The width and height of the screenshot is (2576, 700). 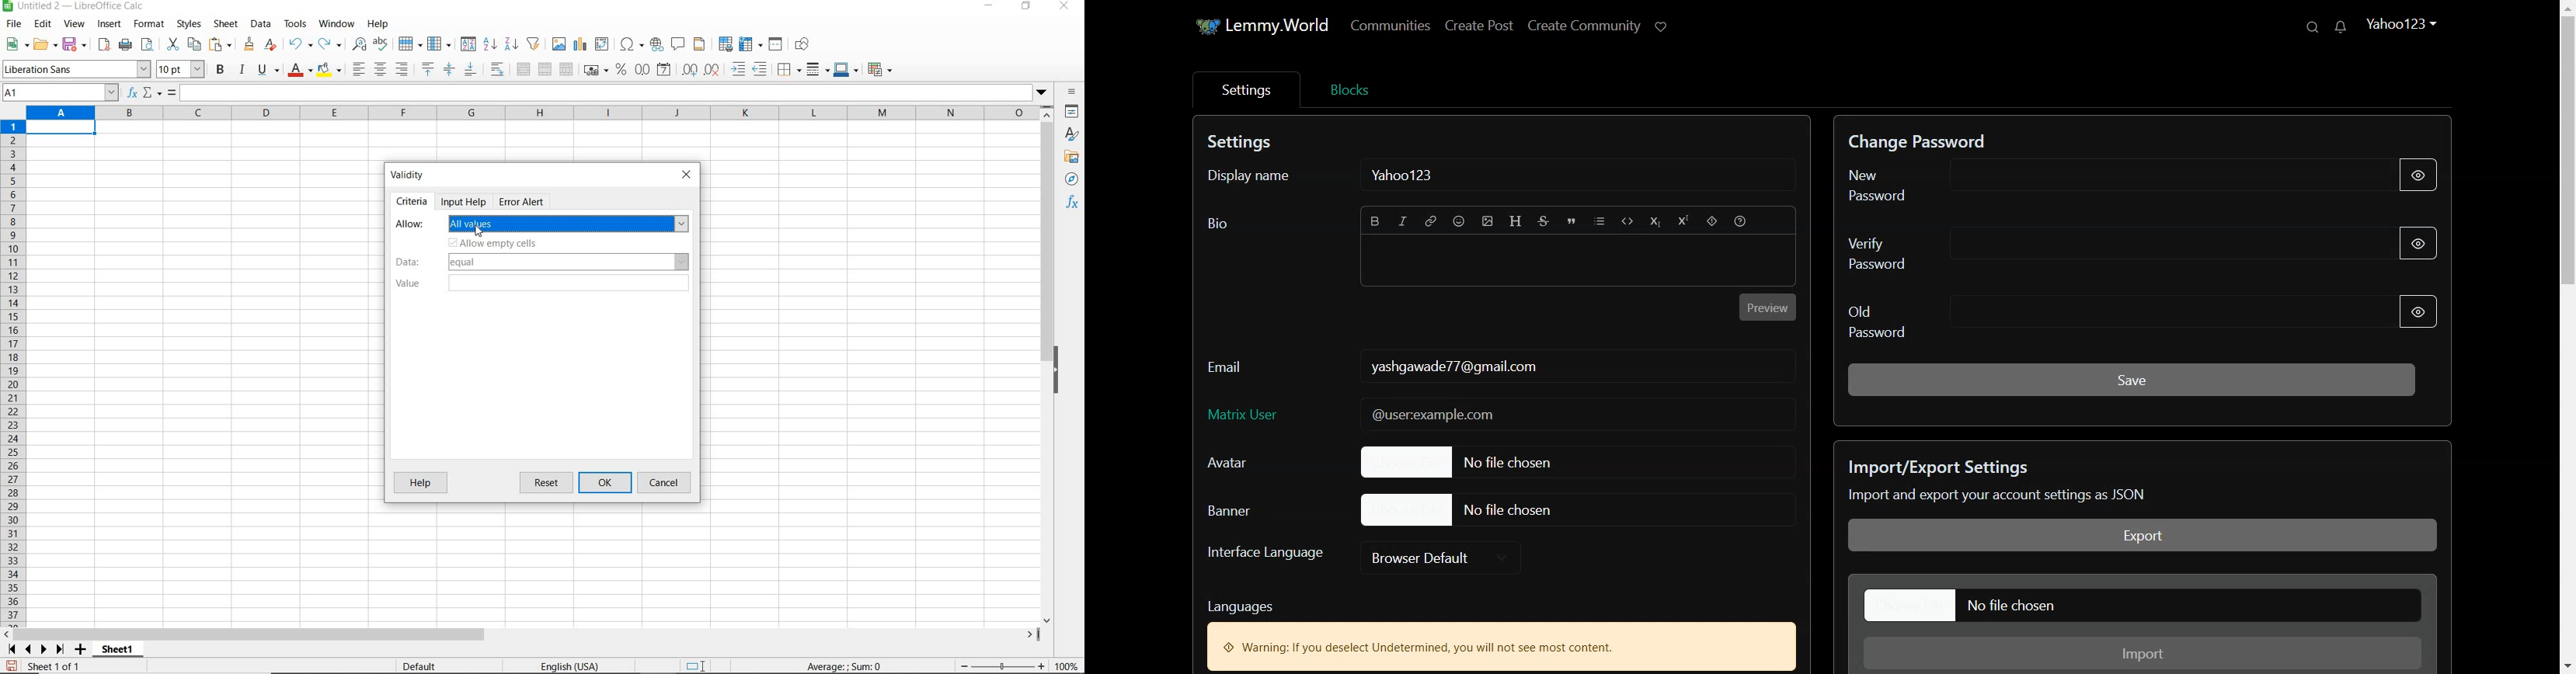 What do you see at coordinates (1405, 175) in the screenshot?
I see `Text` at bounding box center [1405, 175].